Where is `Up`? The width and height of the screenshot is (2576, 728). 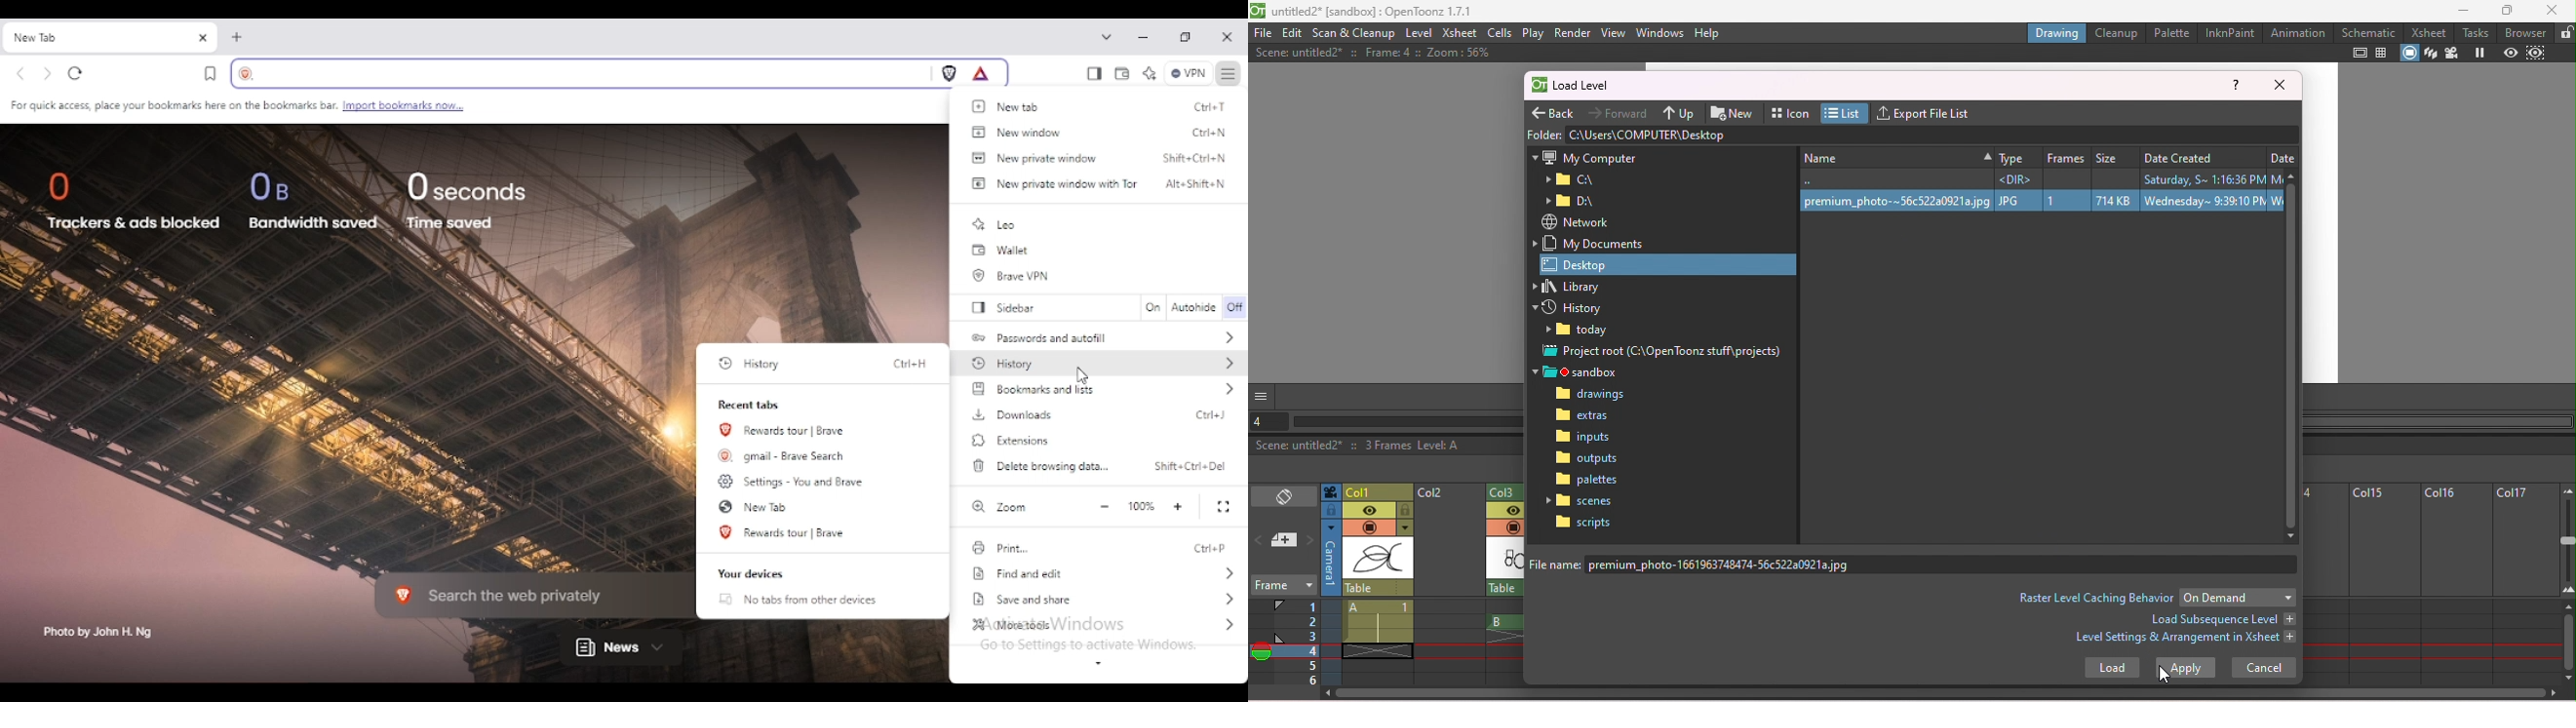
Up is located at coordinates (1681, 112).